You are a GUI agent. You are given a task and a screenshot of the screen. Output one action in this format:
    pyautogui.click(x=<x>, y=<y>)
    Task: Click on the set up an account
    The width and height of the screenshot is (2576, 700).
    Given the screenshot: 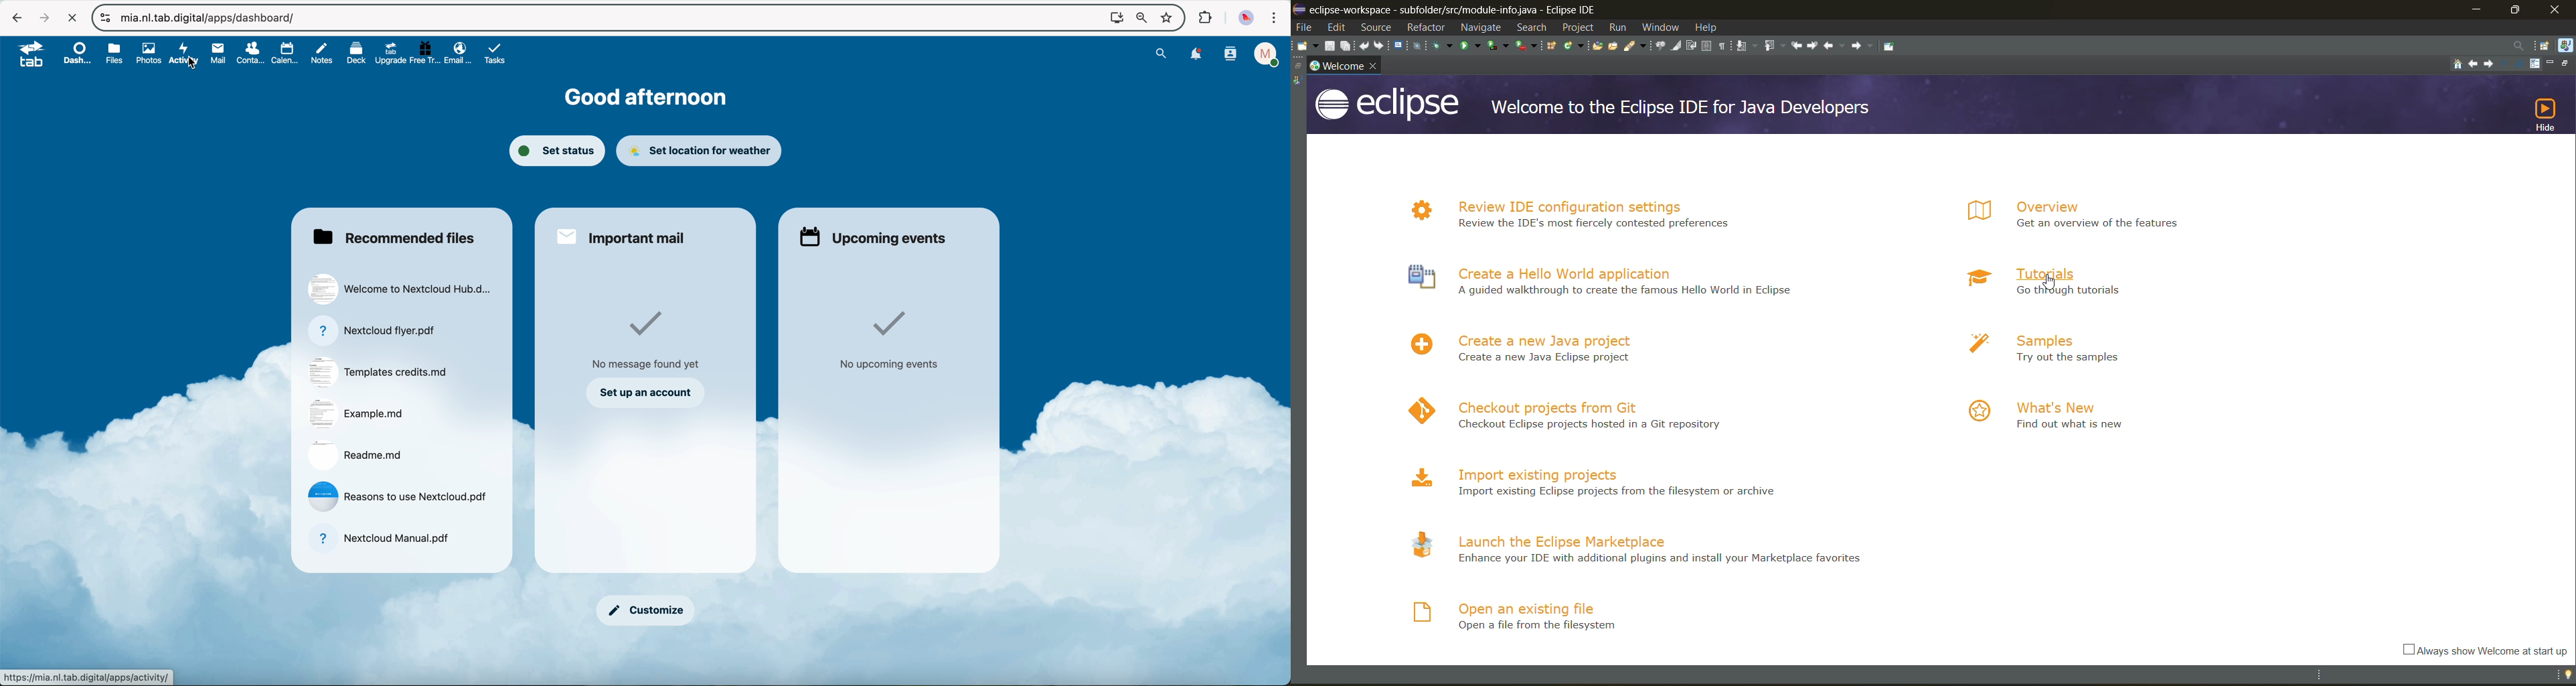 What is the action you would take?
    pyautogui.click(x=646, y=393)
    